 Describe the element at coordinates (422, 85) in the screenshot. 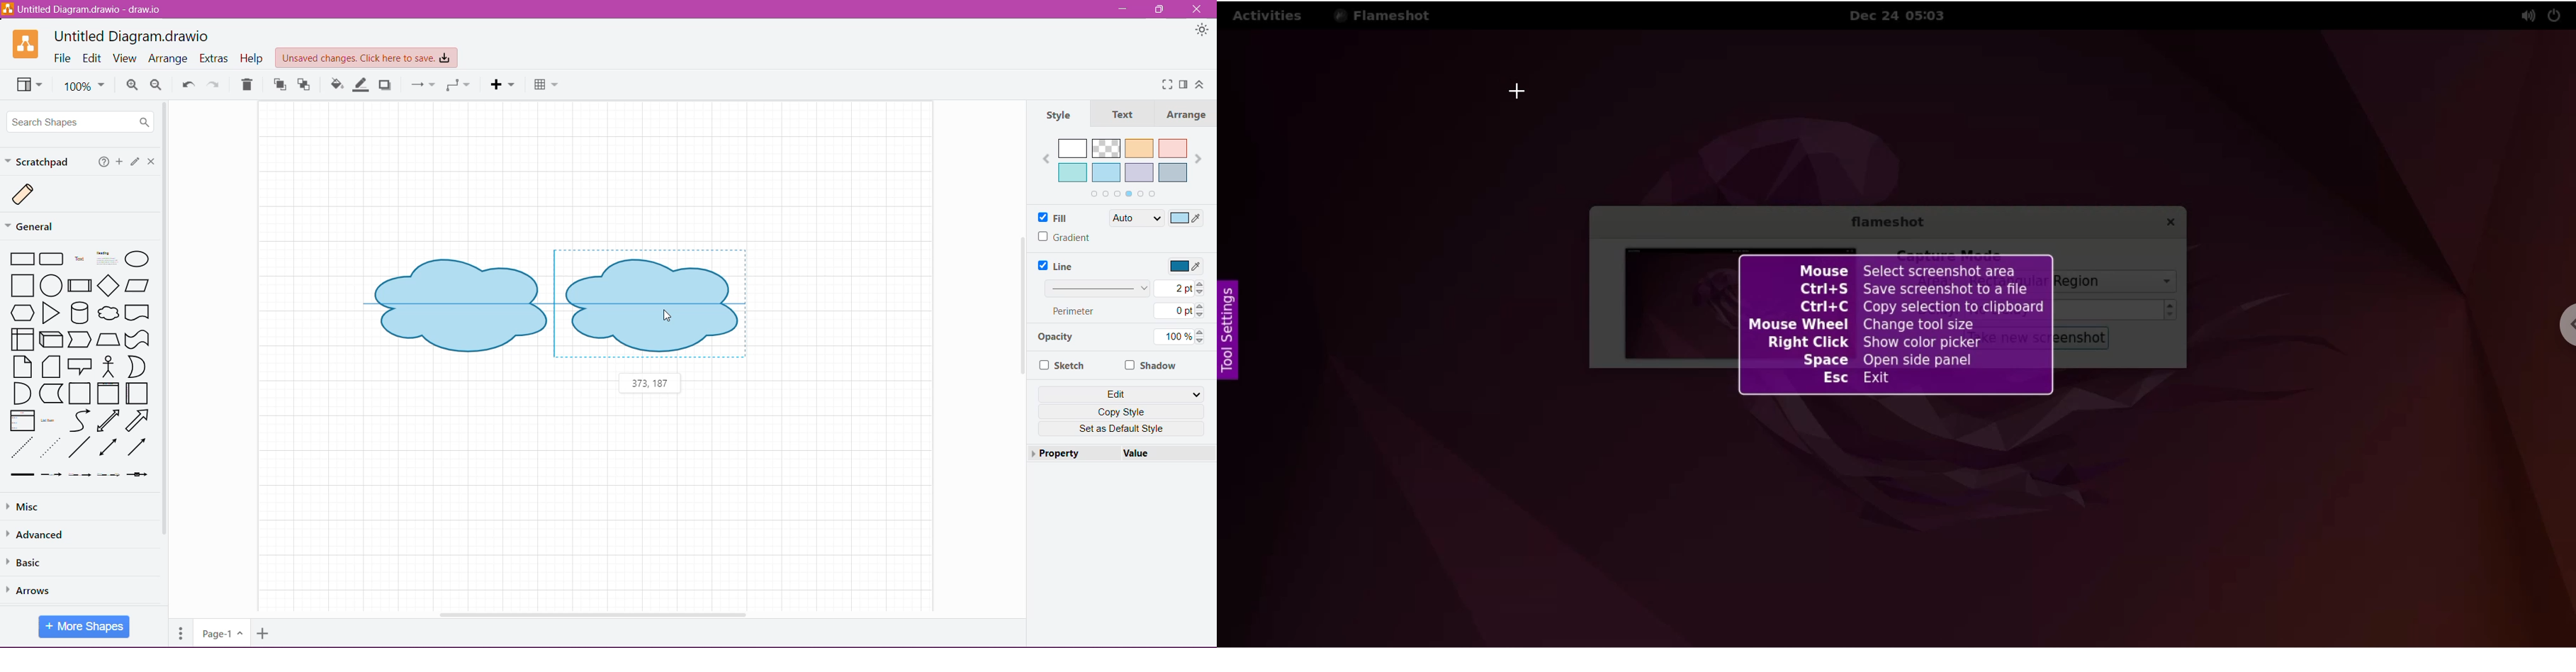

I see `Connection` at that location.